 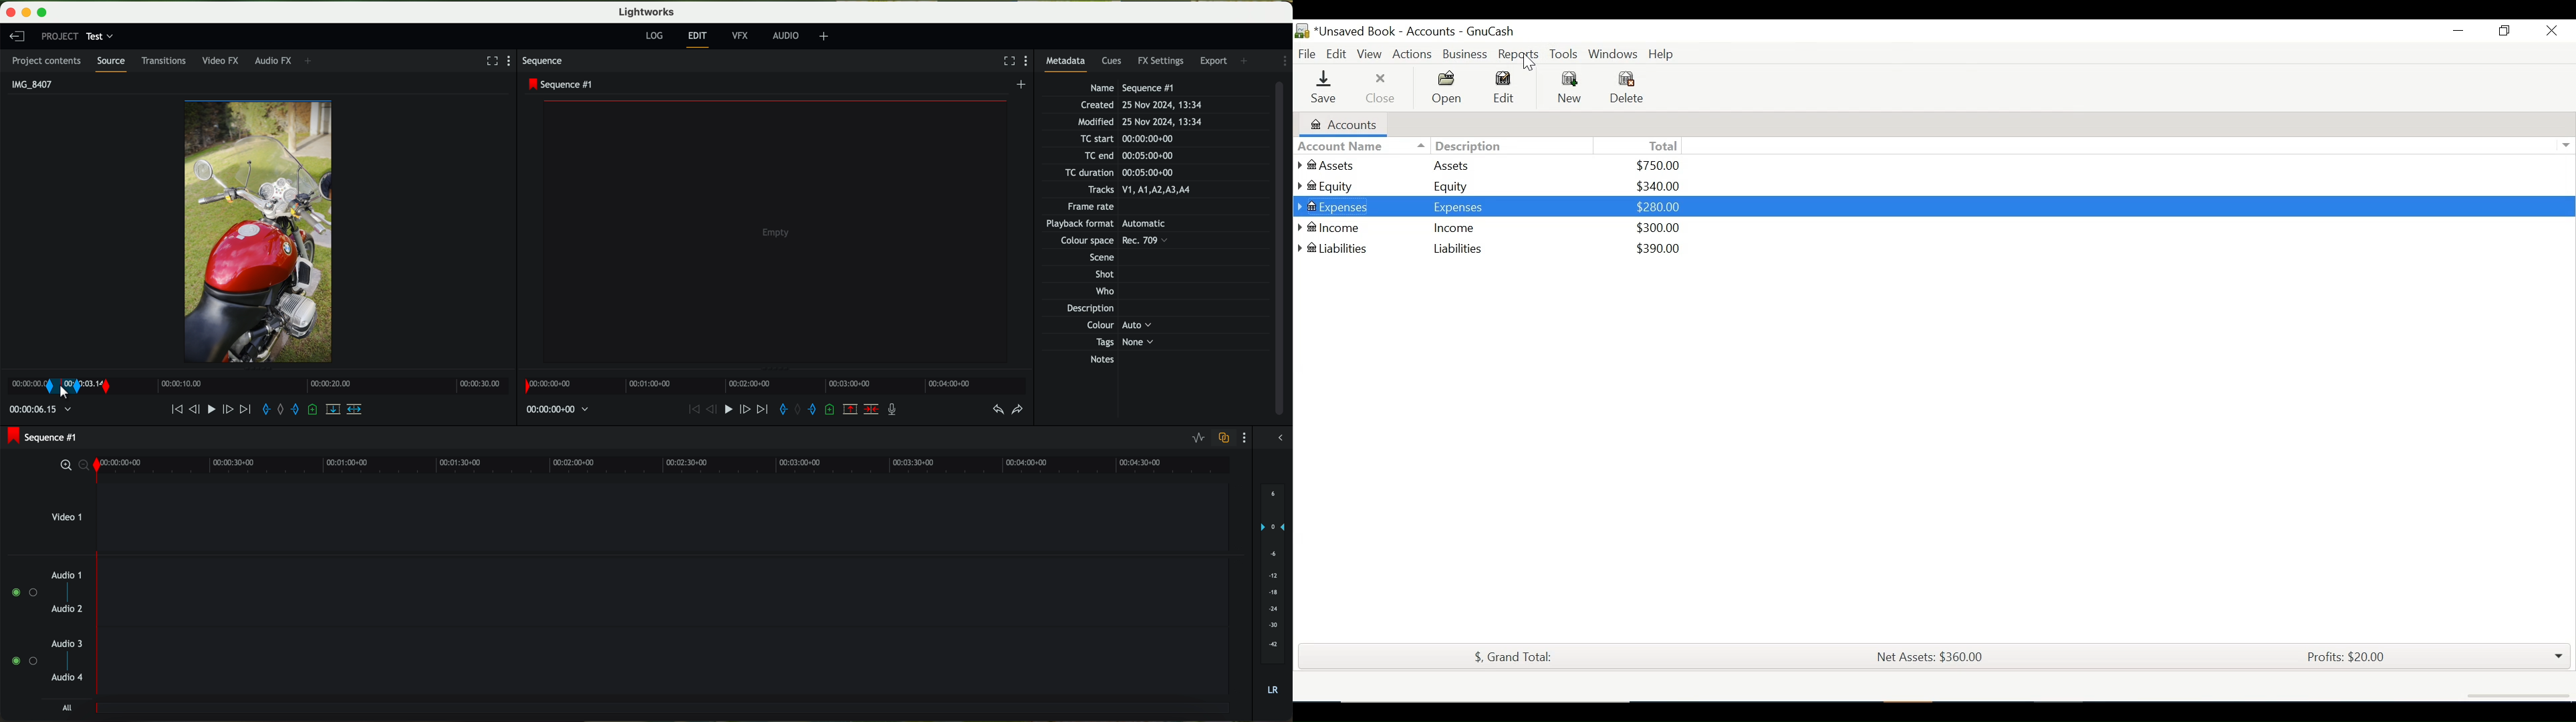 I want to click on track, so click(x=666, y=662).